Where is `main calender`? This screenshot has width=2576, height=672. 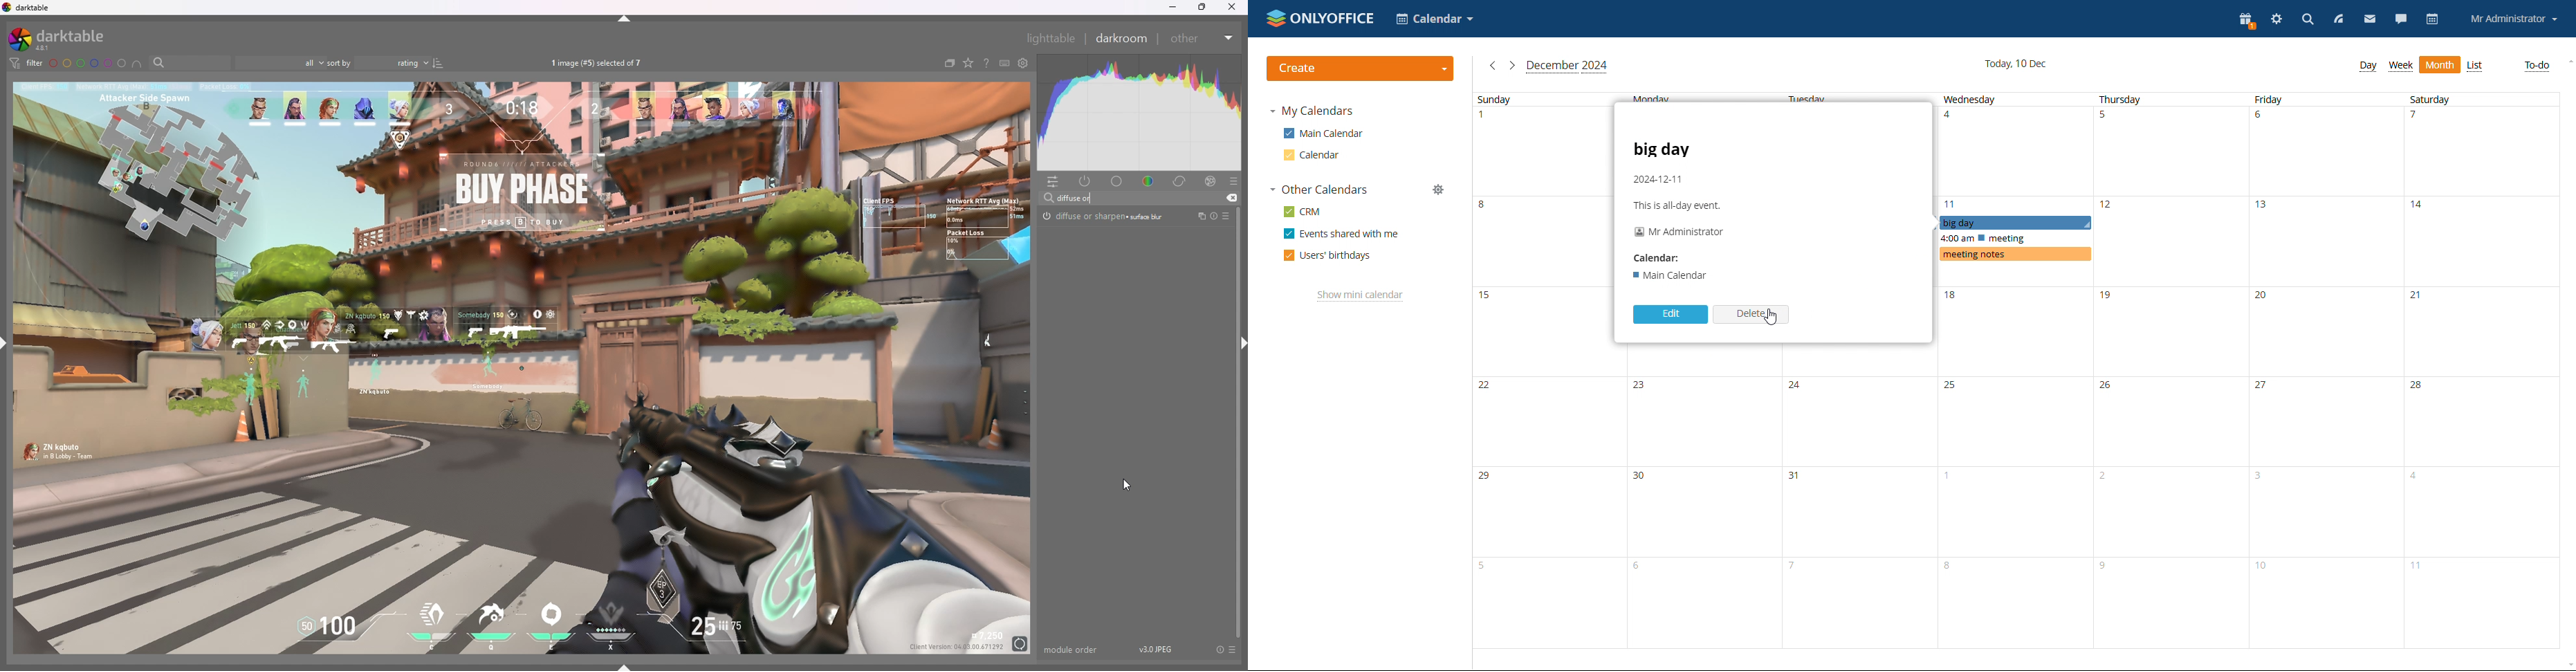 main calender is located at coordinates (1671, 276).